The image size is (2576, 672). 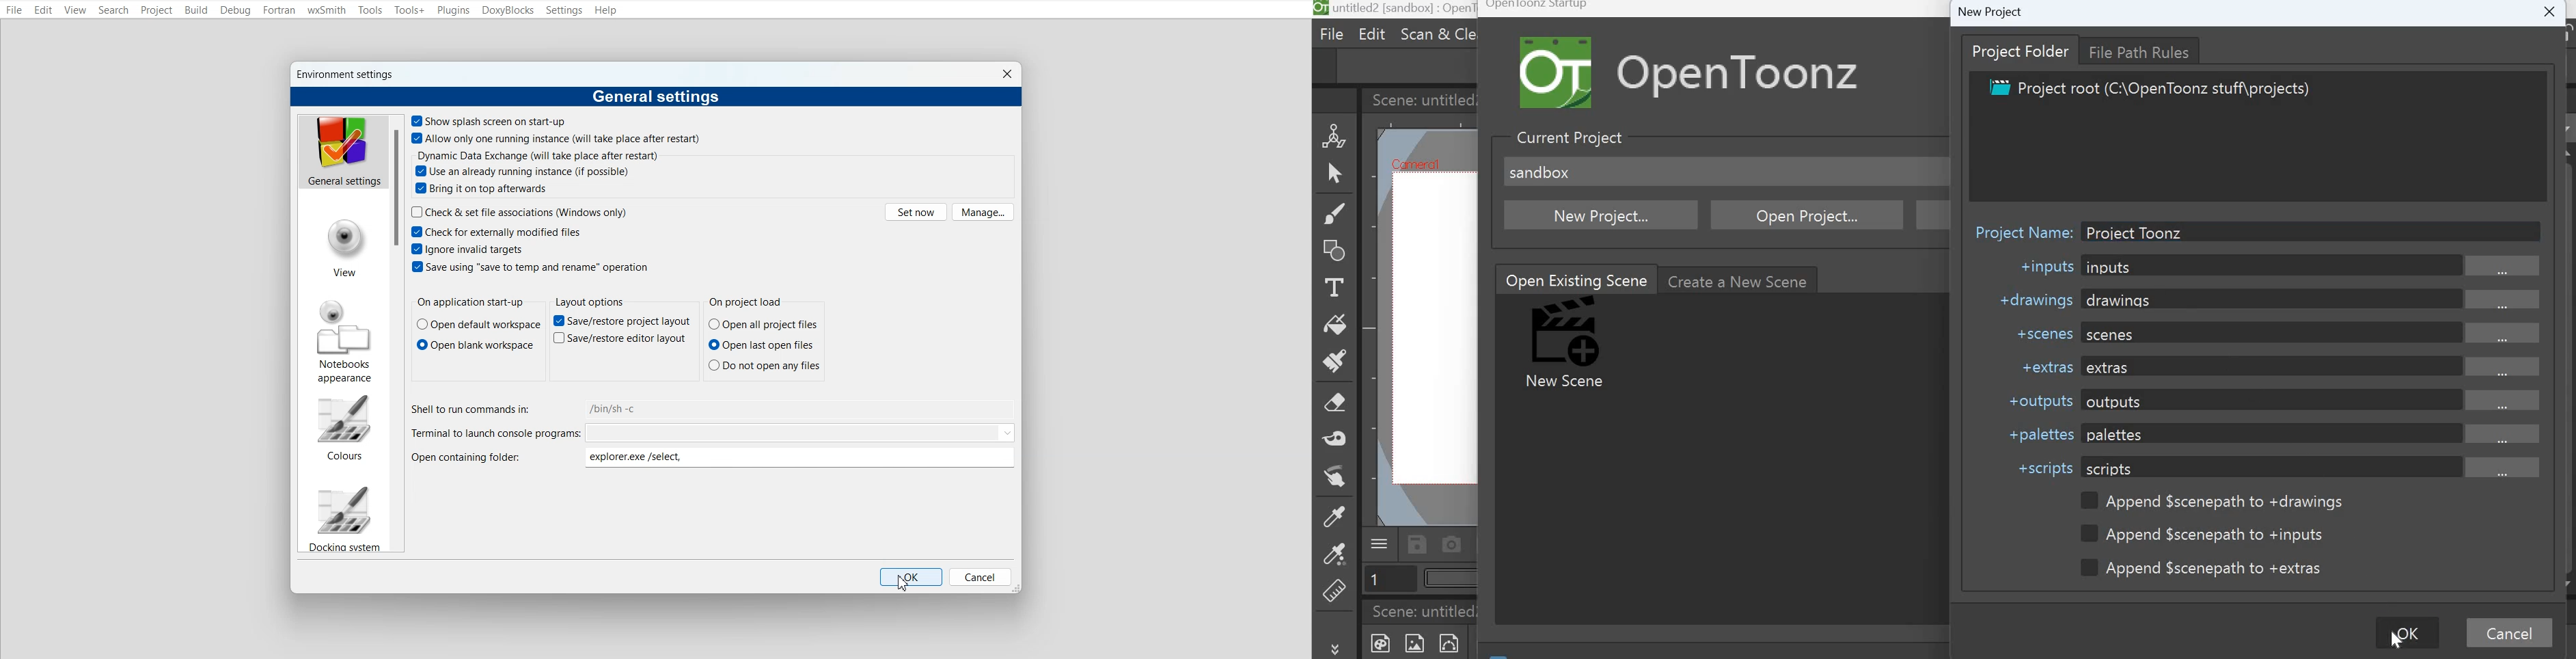 What do you see at coordinates (115, 10) in the screenshot?
I see `Search` at bounding box center [115, 10].